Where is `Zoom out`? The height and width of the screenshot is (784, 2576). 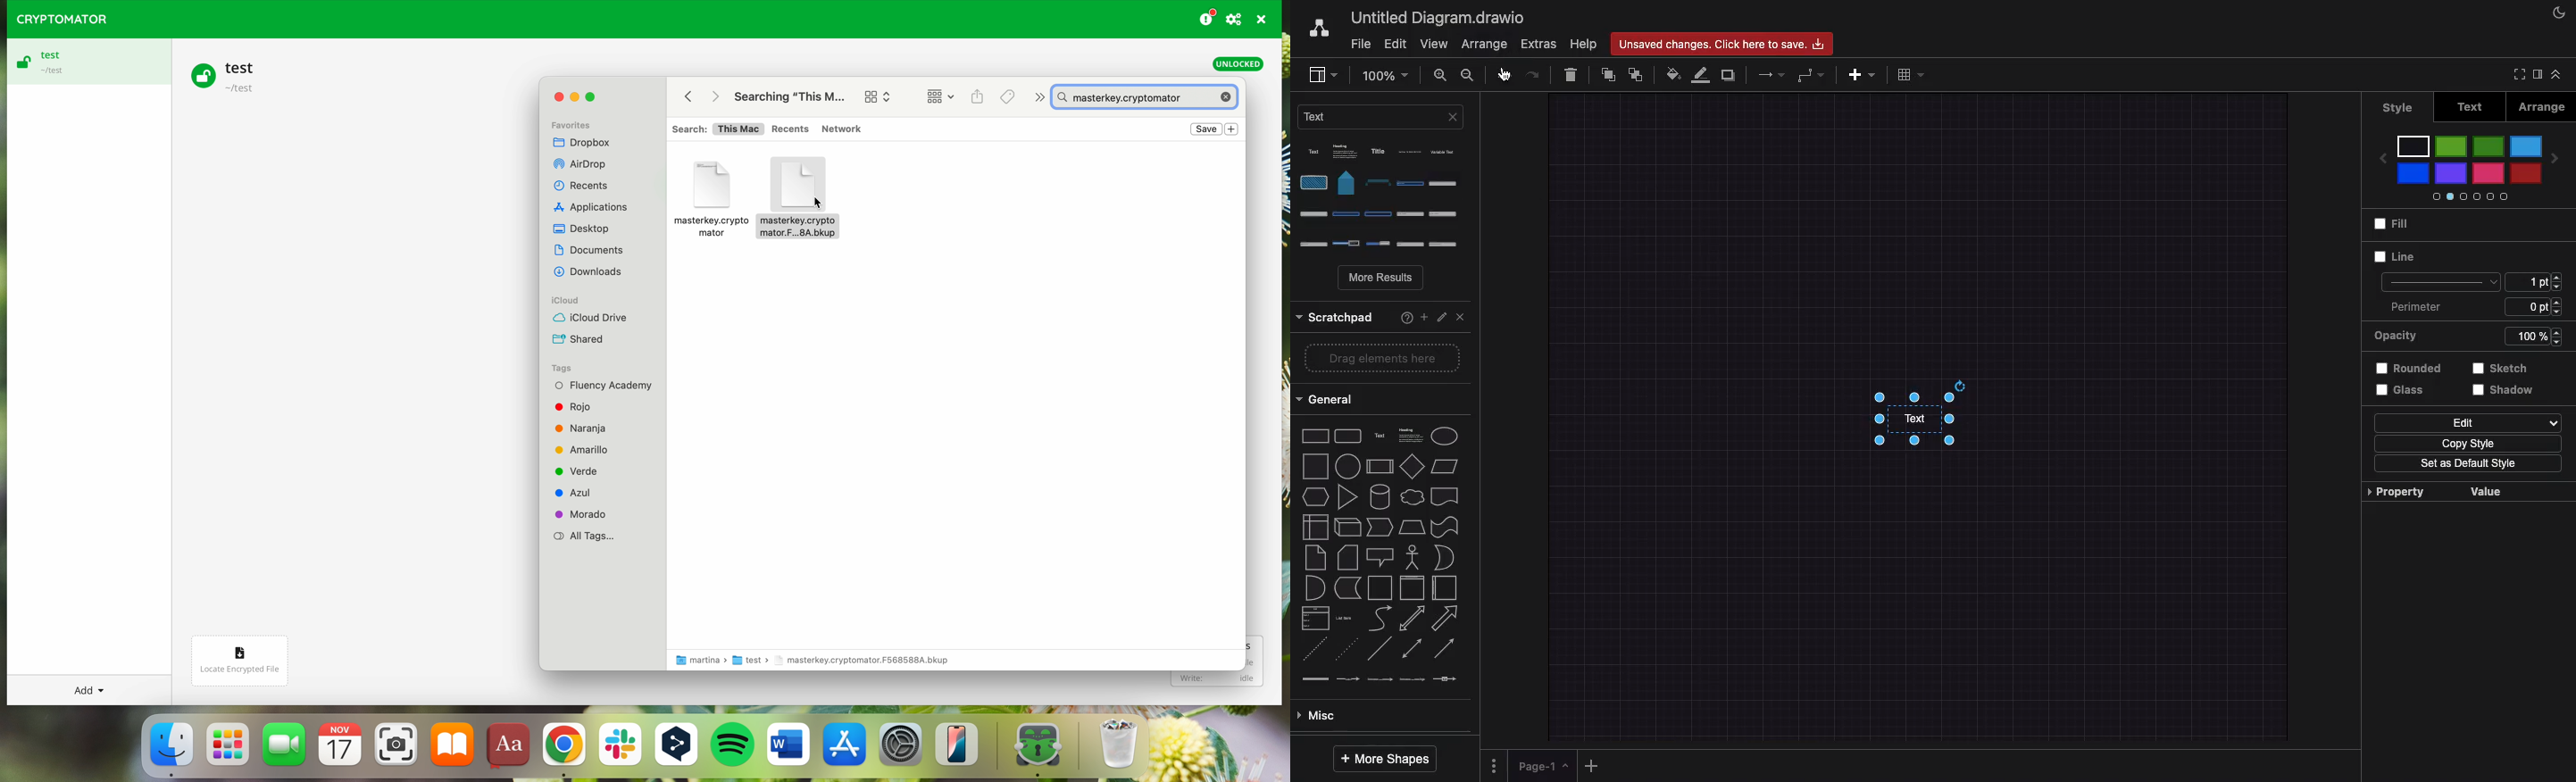
Zoom out is located at coordinates (1468, 77).